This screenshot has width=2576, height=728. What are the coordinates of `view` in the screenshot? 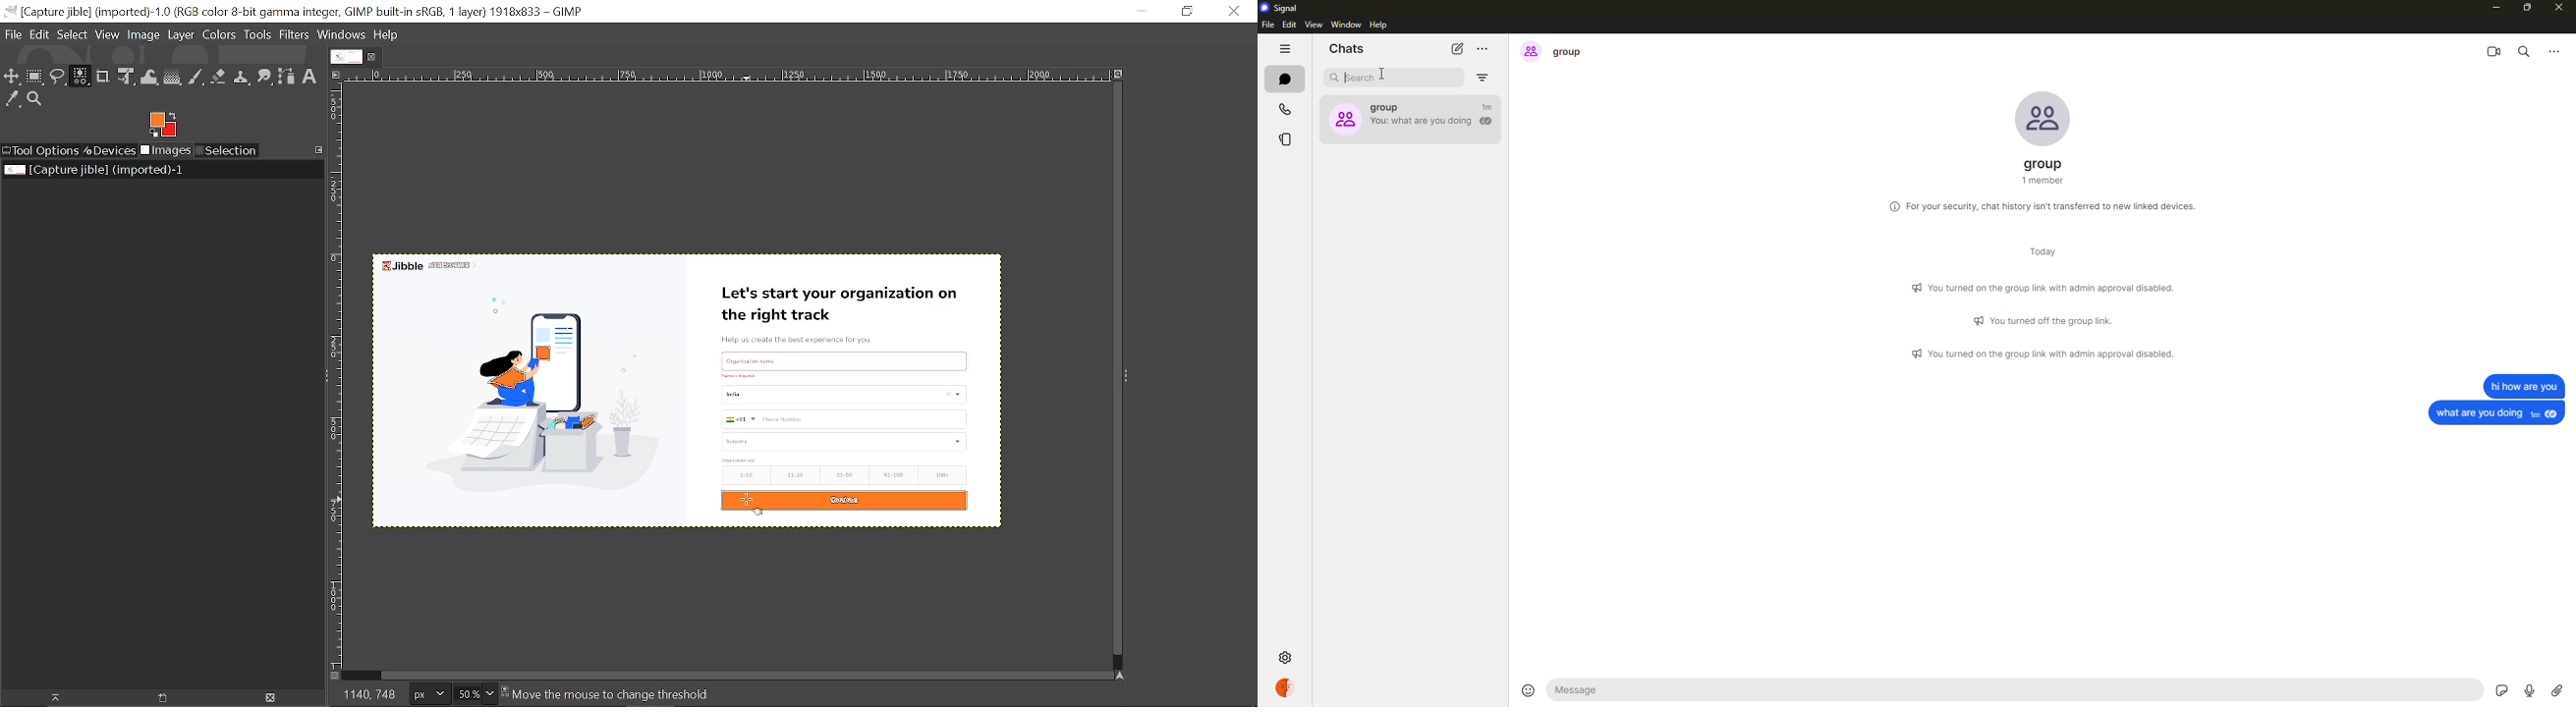 It's located at (1314, 26).